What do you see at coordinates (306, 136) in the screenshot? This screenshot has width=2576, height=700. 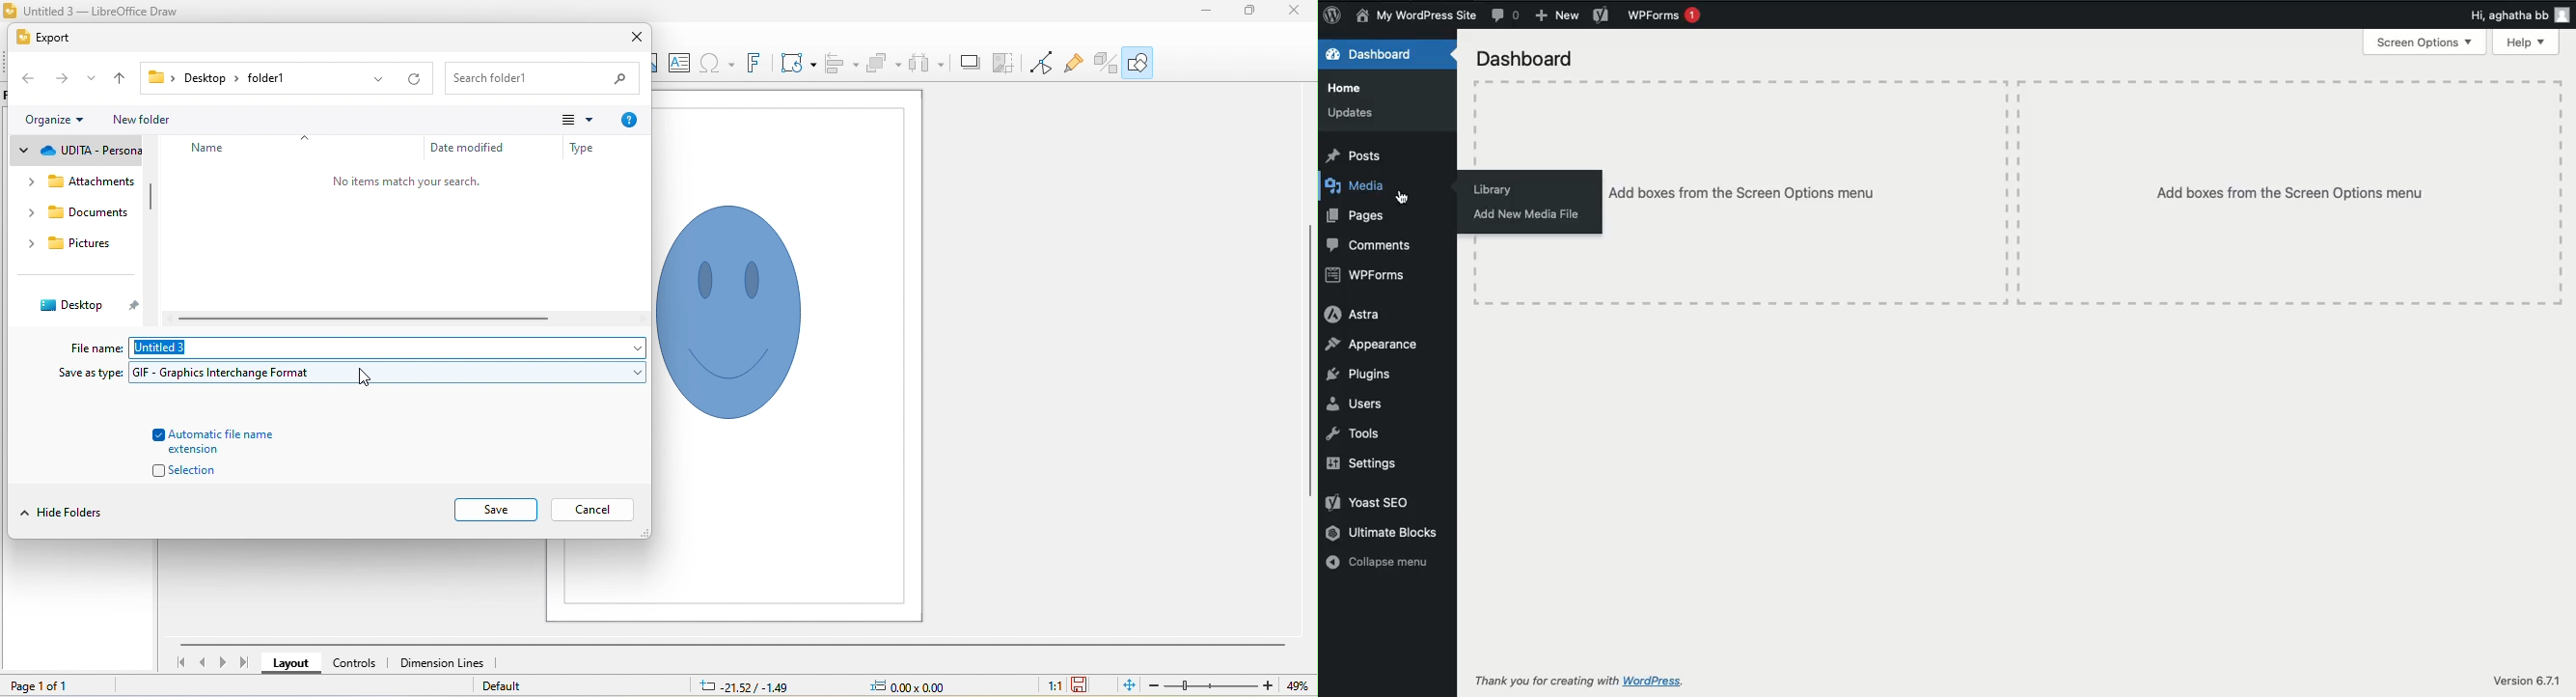 I see `drop down` at bounding box center [306, 136].